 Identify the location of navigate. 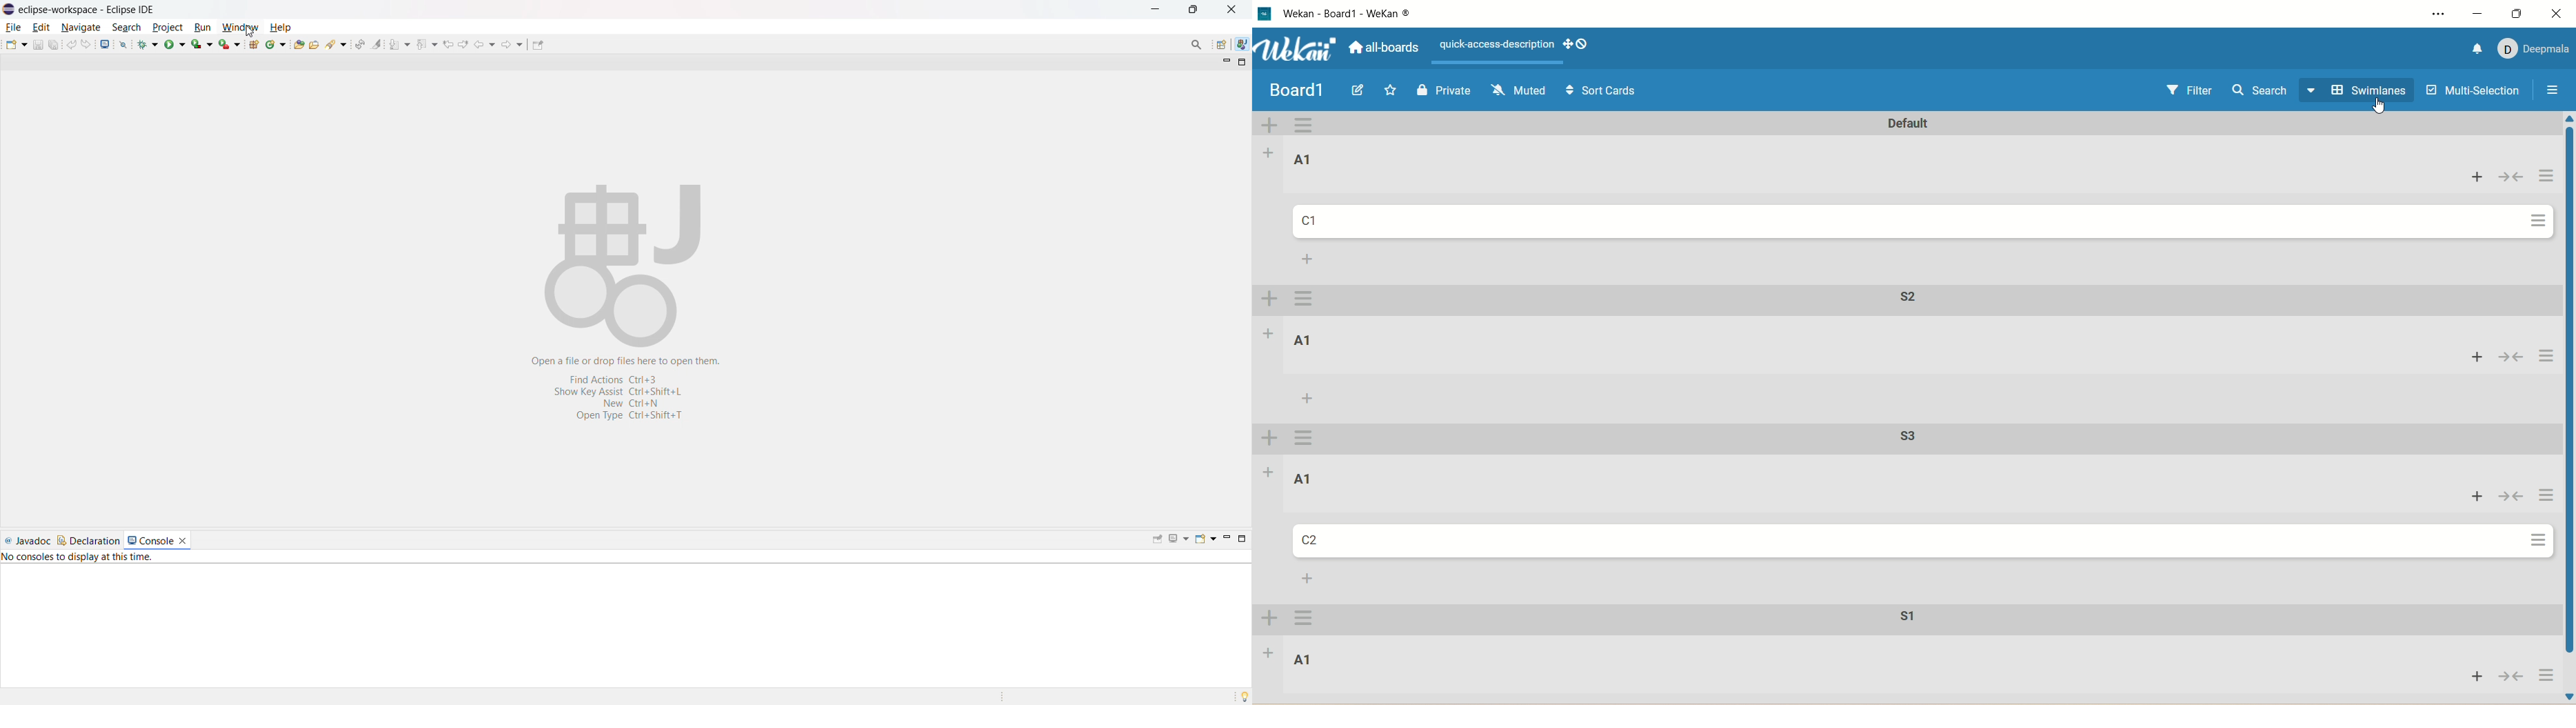
(82, 27).